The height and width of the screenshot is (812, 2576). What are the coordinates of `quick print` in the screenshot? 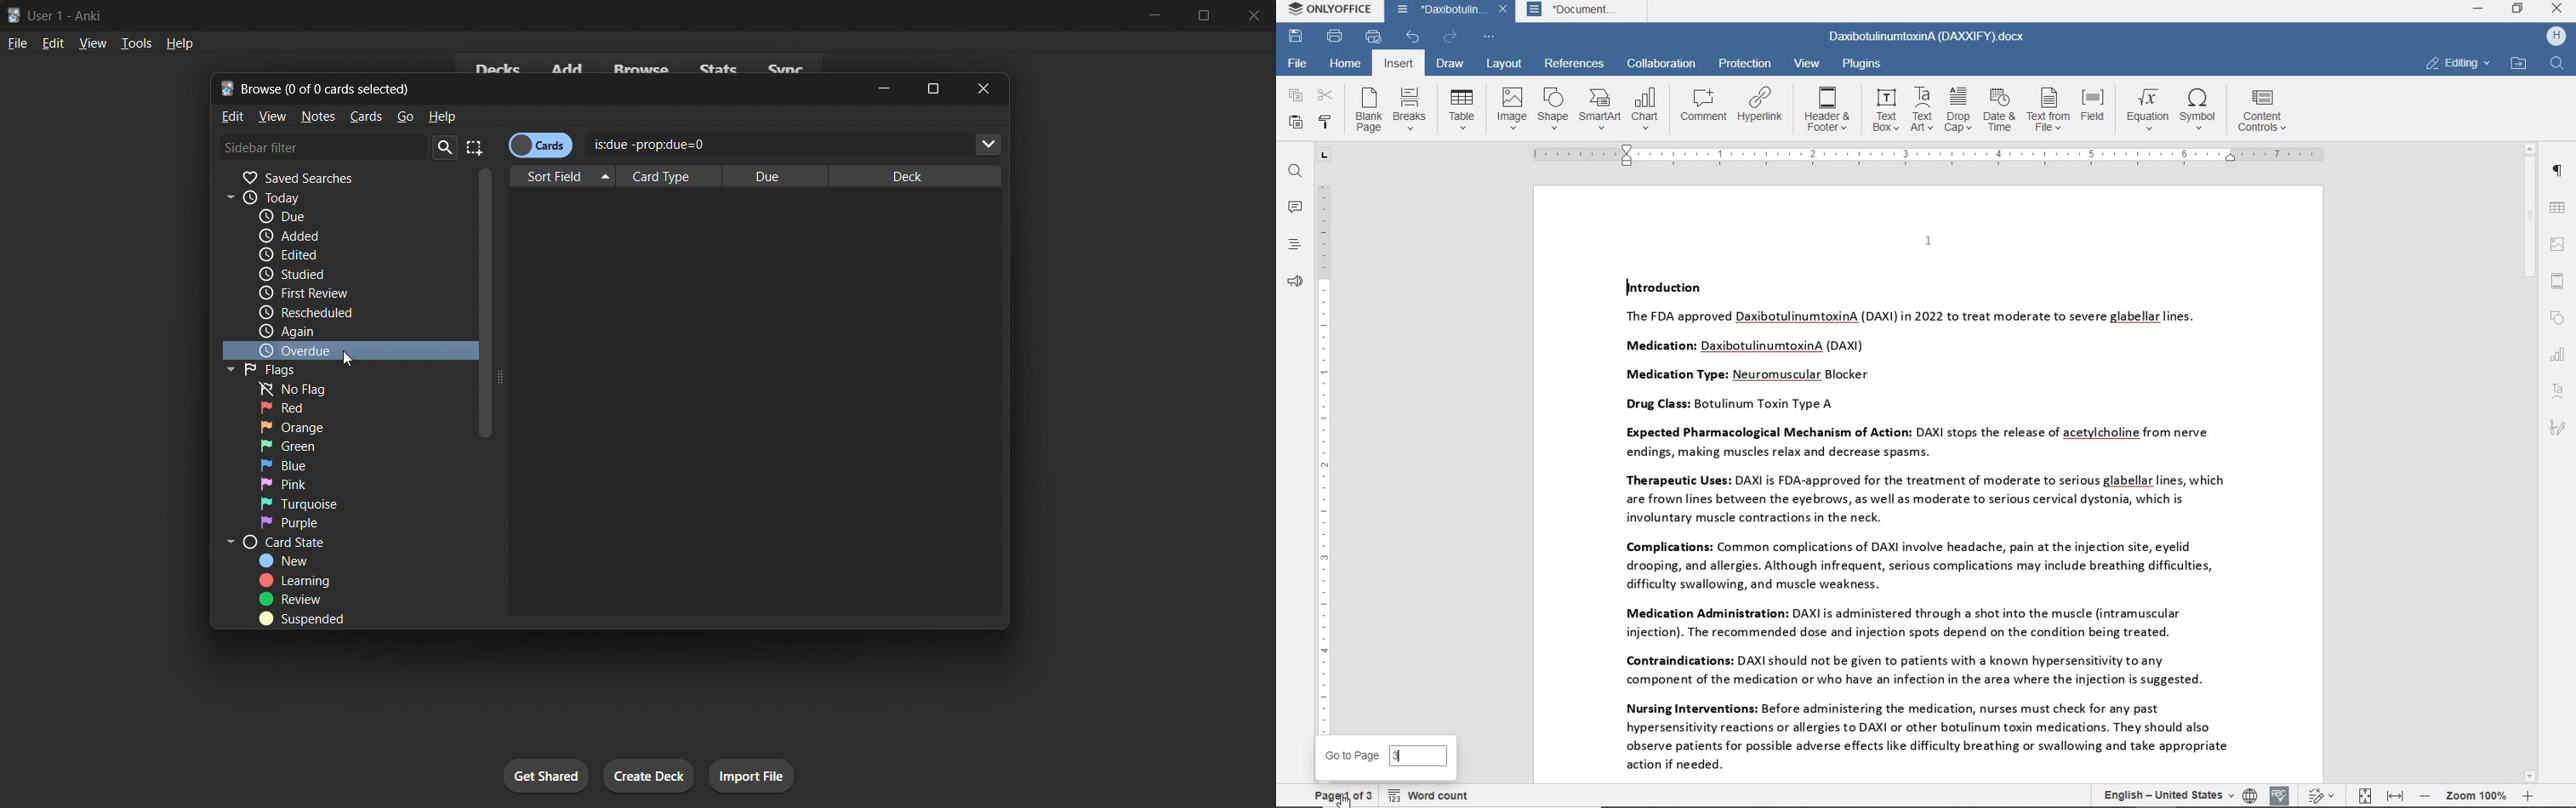 It's located at (1374, 37).